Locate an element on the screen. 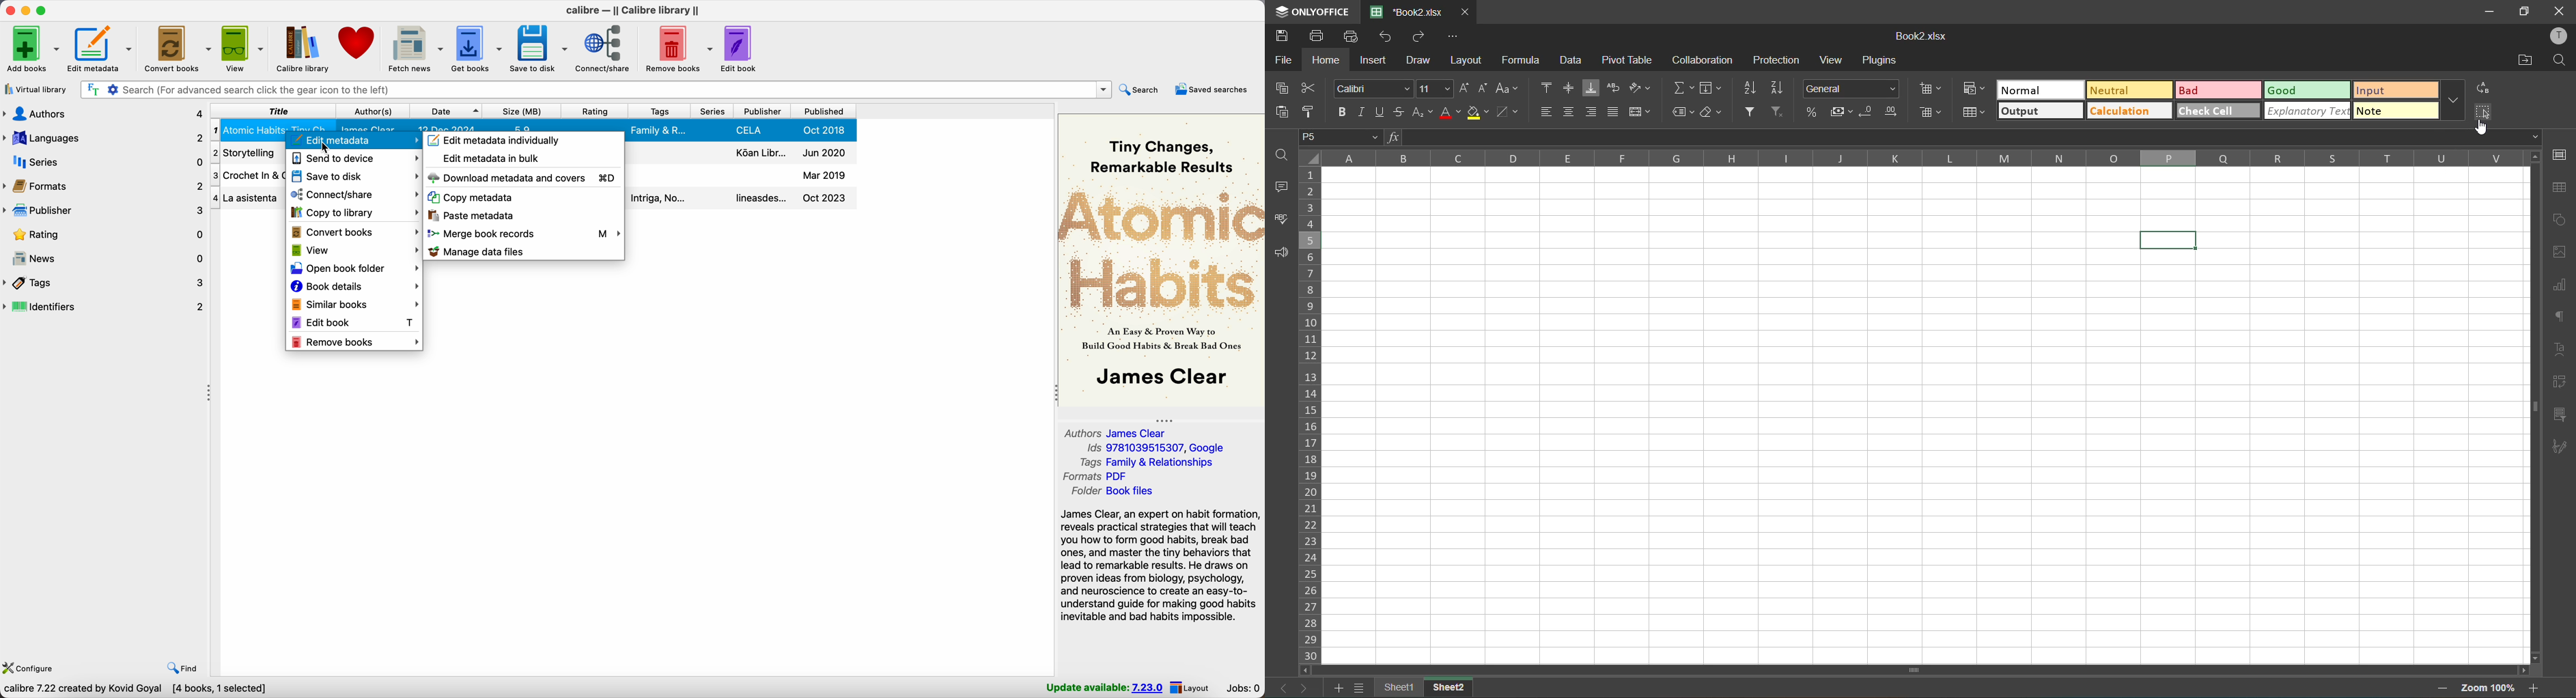 The width and height of the screenshot is (2576, 700). minimise is located at coordinates (2489, 10).